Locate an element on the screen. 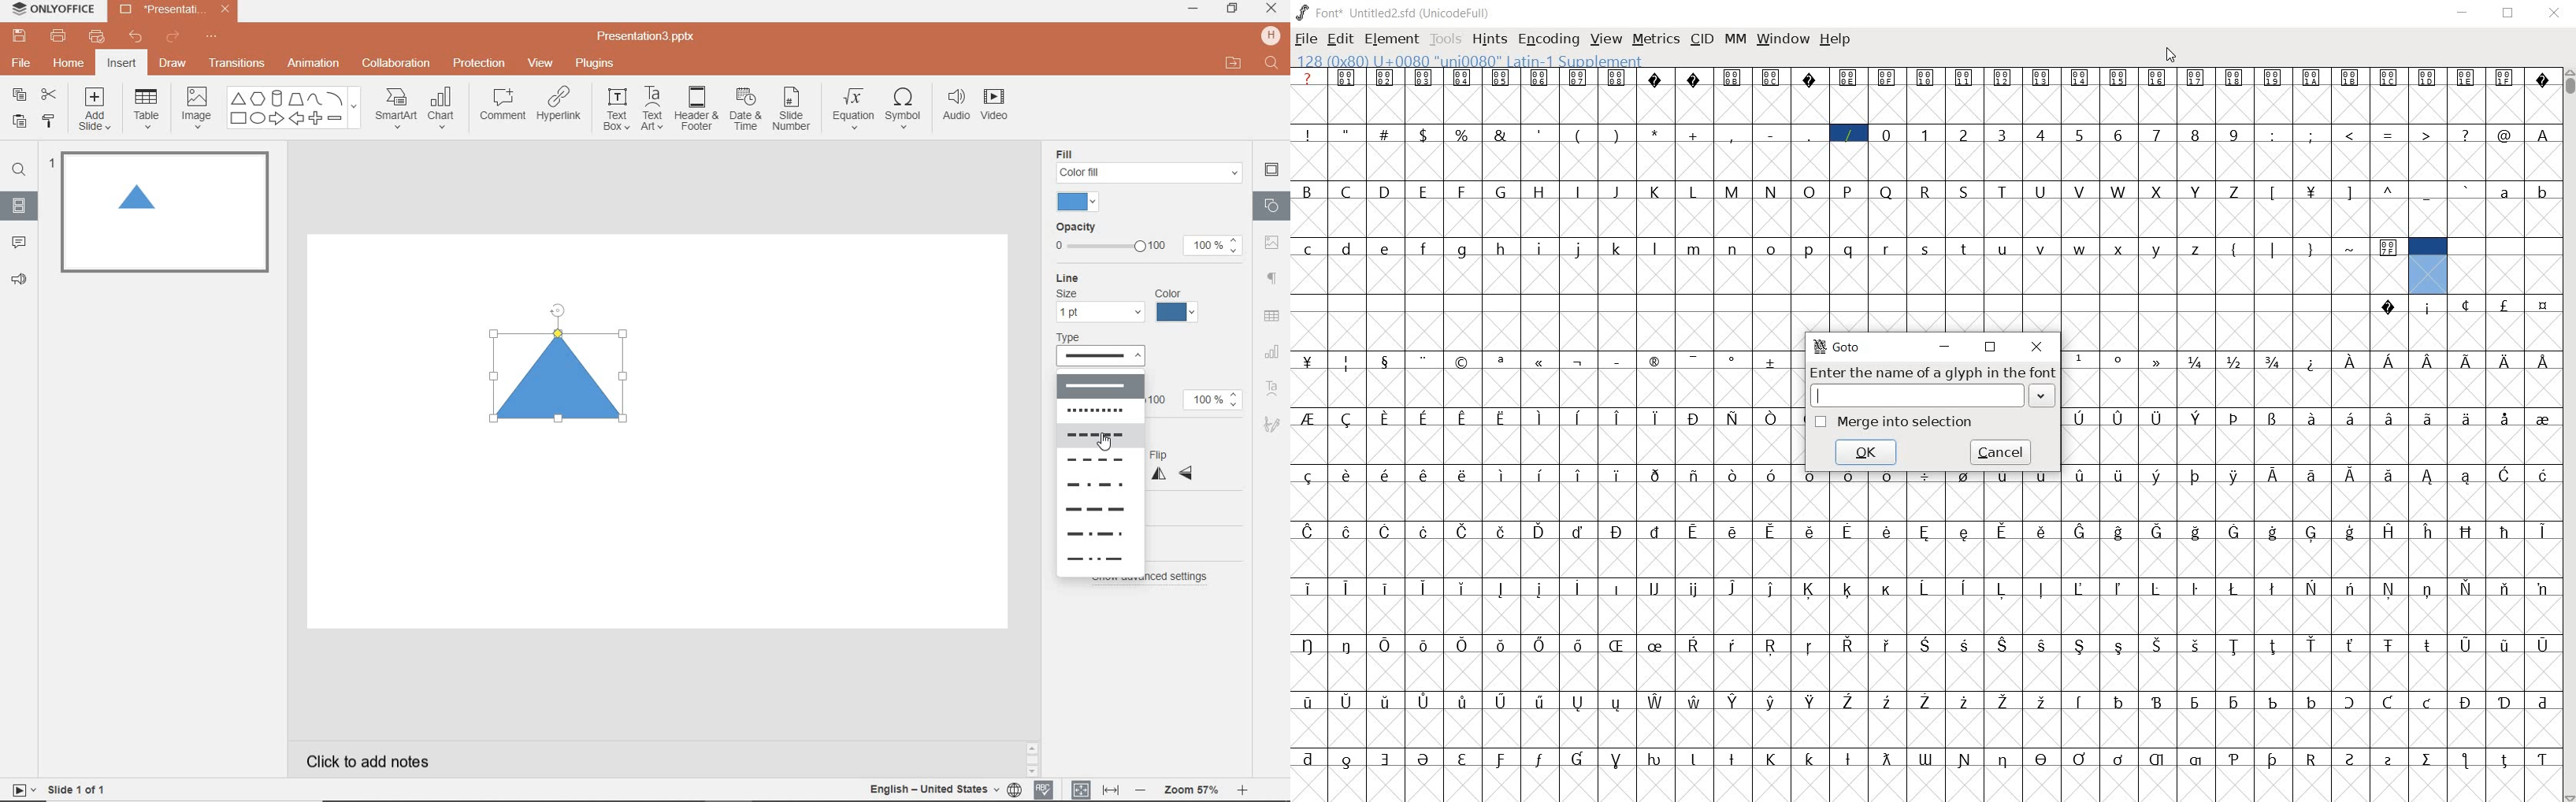  8 is located at coordinates (2197, 135).